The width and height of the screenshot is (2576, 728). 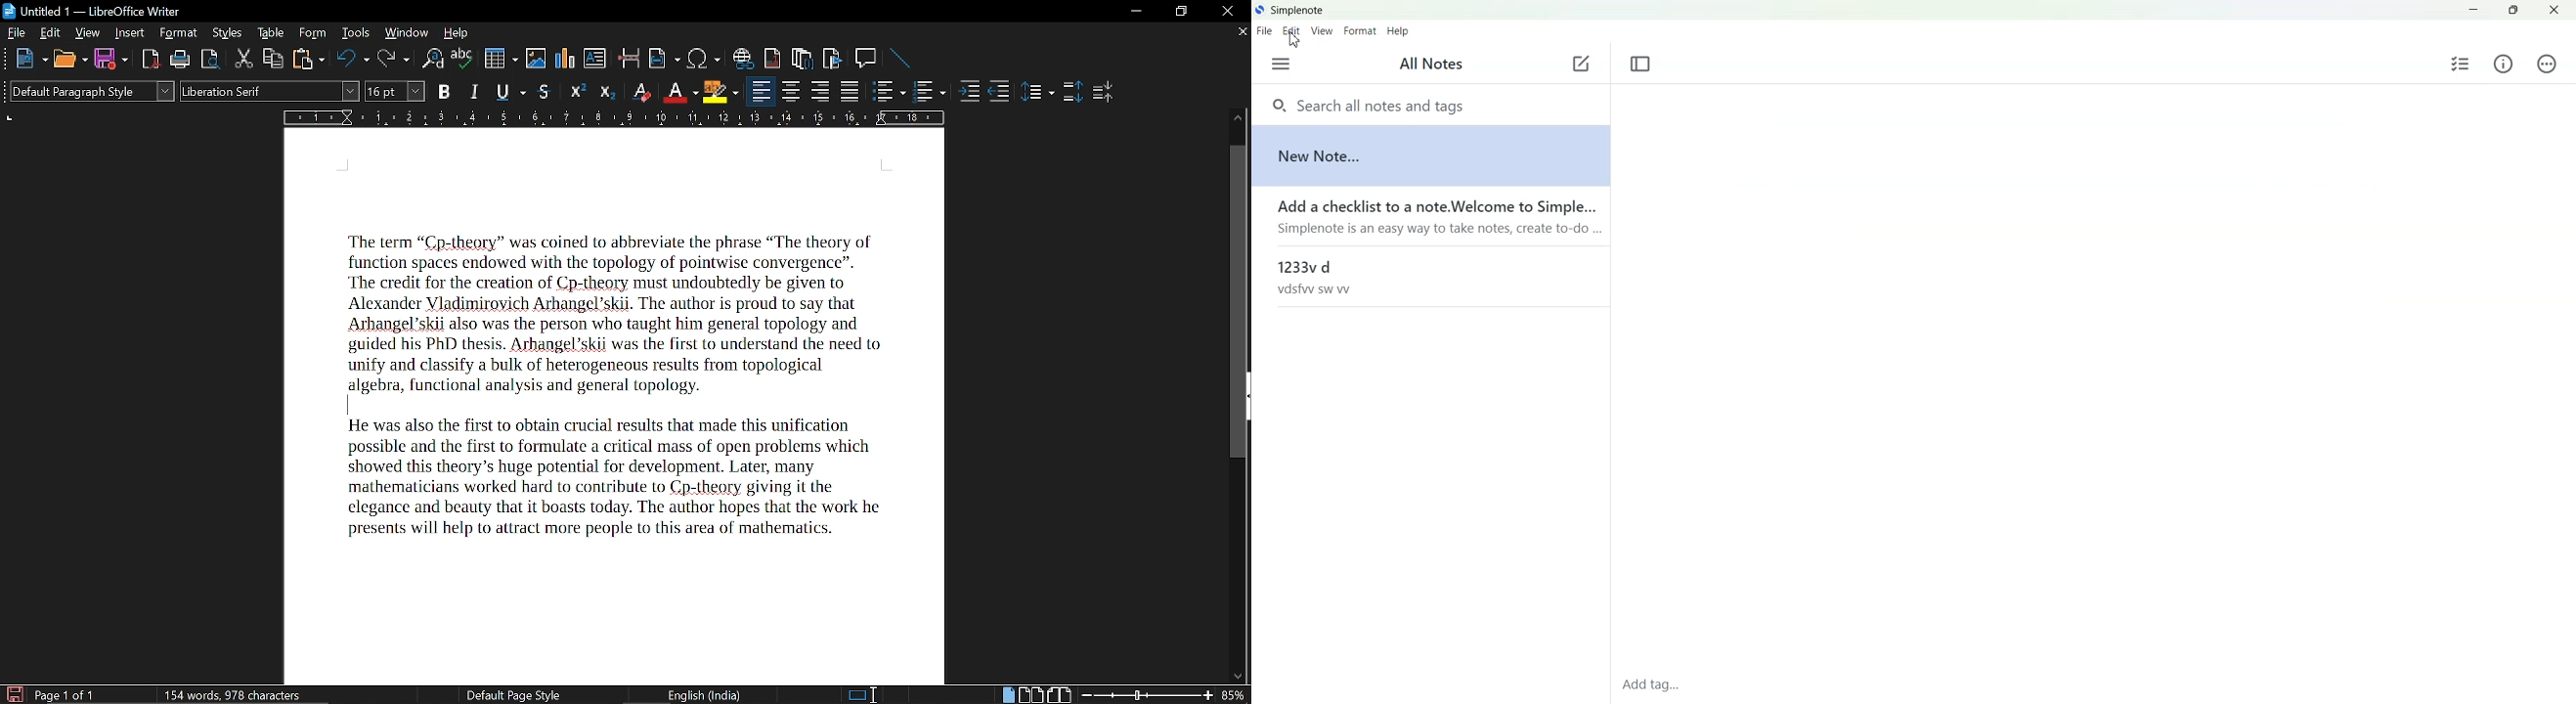 I want to click on Increase paragraph spacing, so click(x=1070, y=93).